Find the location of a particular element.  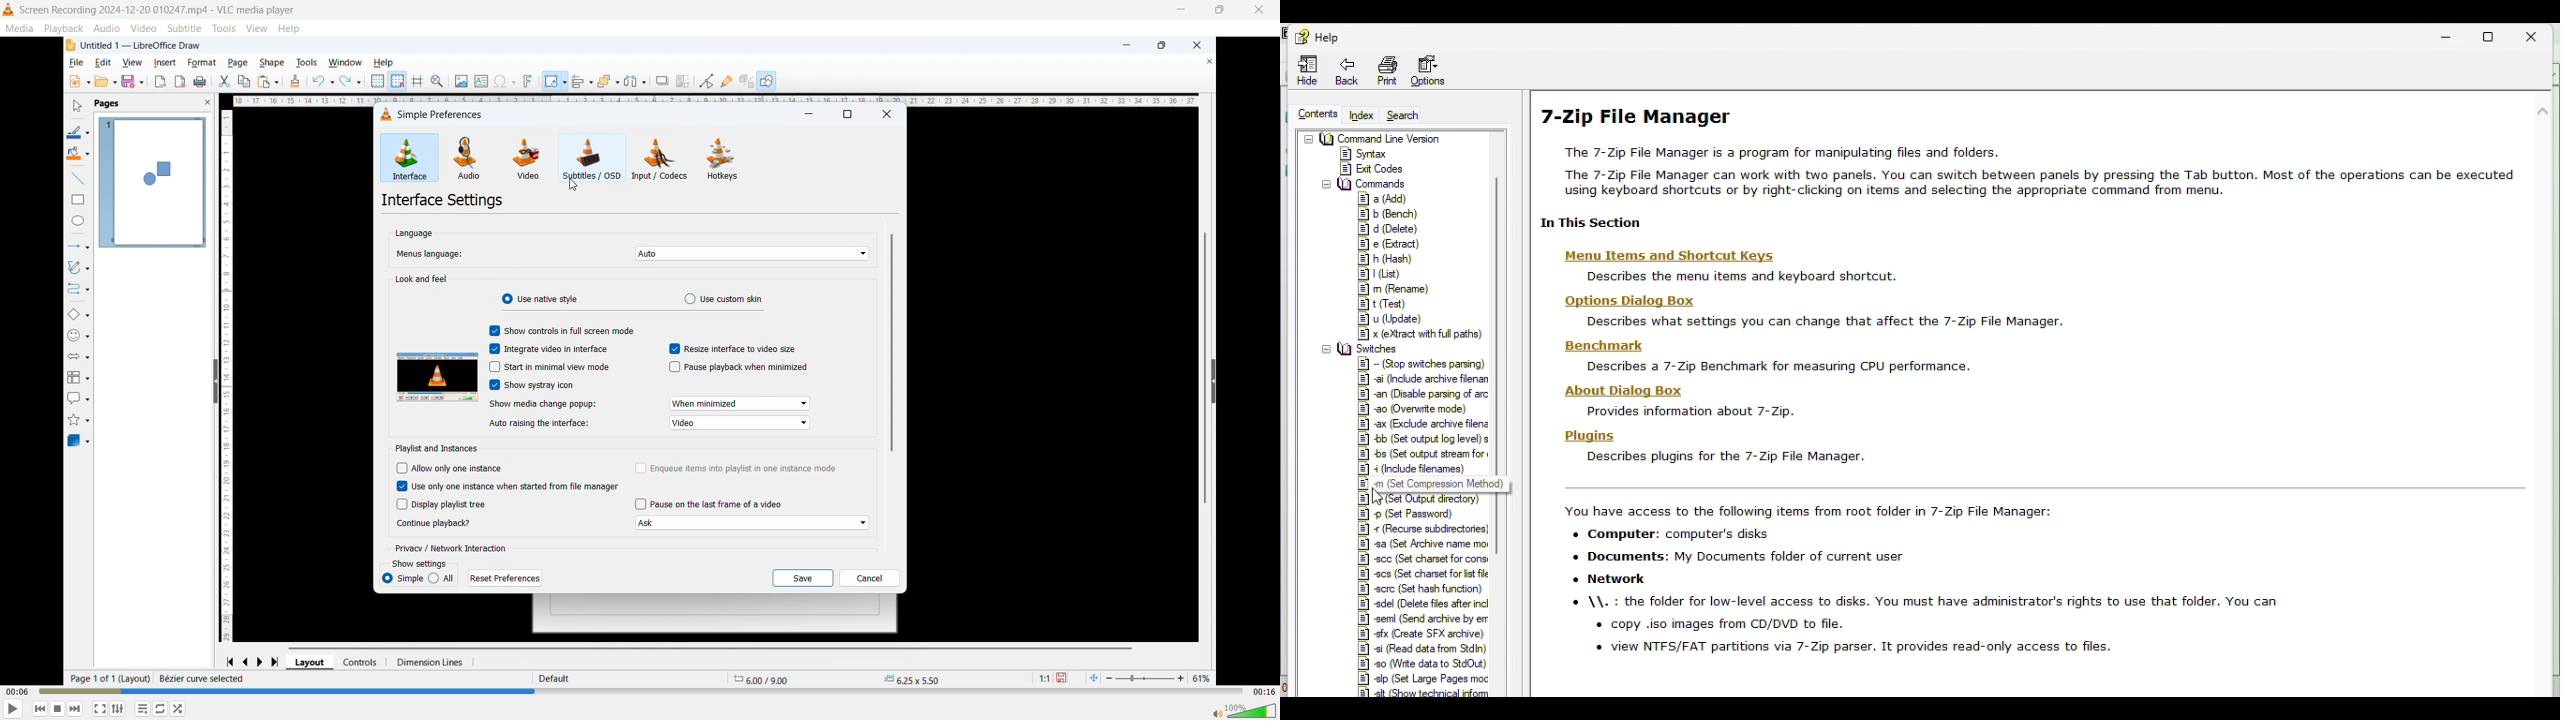

ao is located at coordinates (1420, 409).